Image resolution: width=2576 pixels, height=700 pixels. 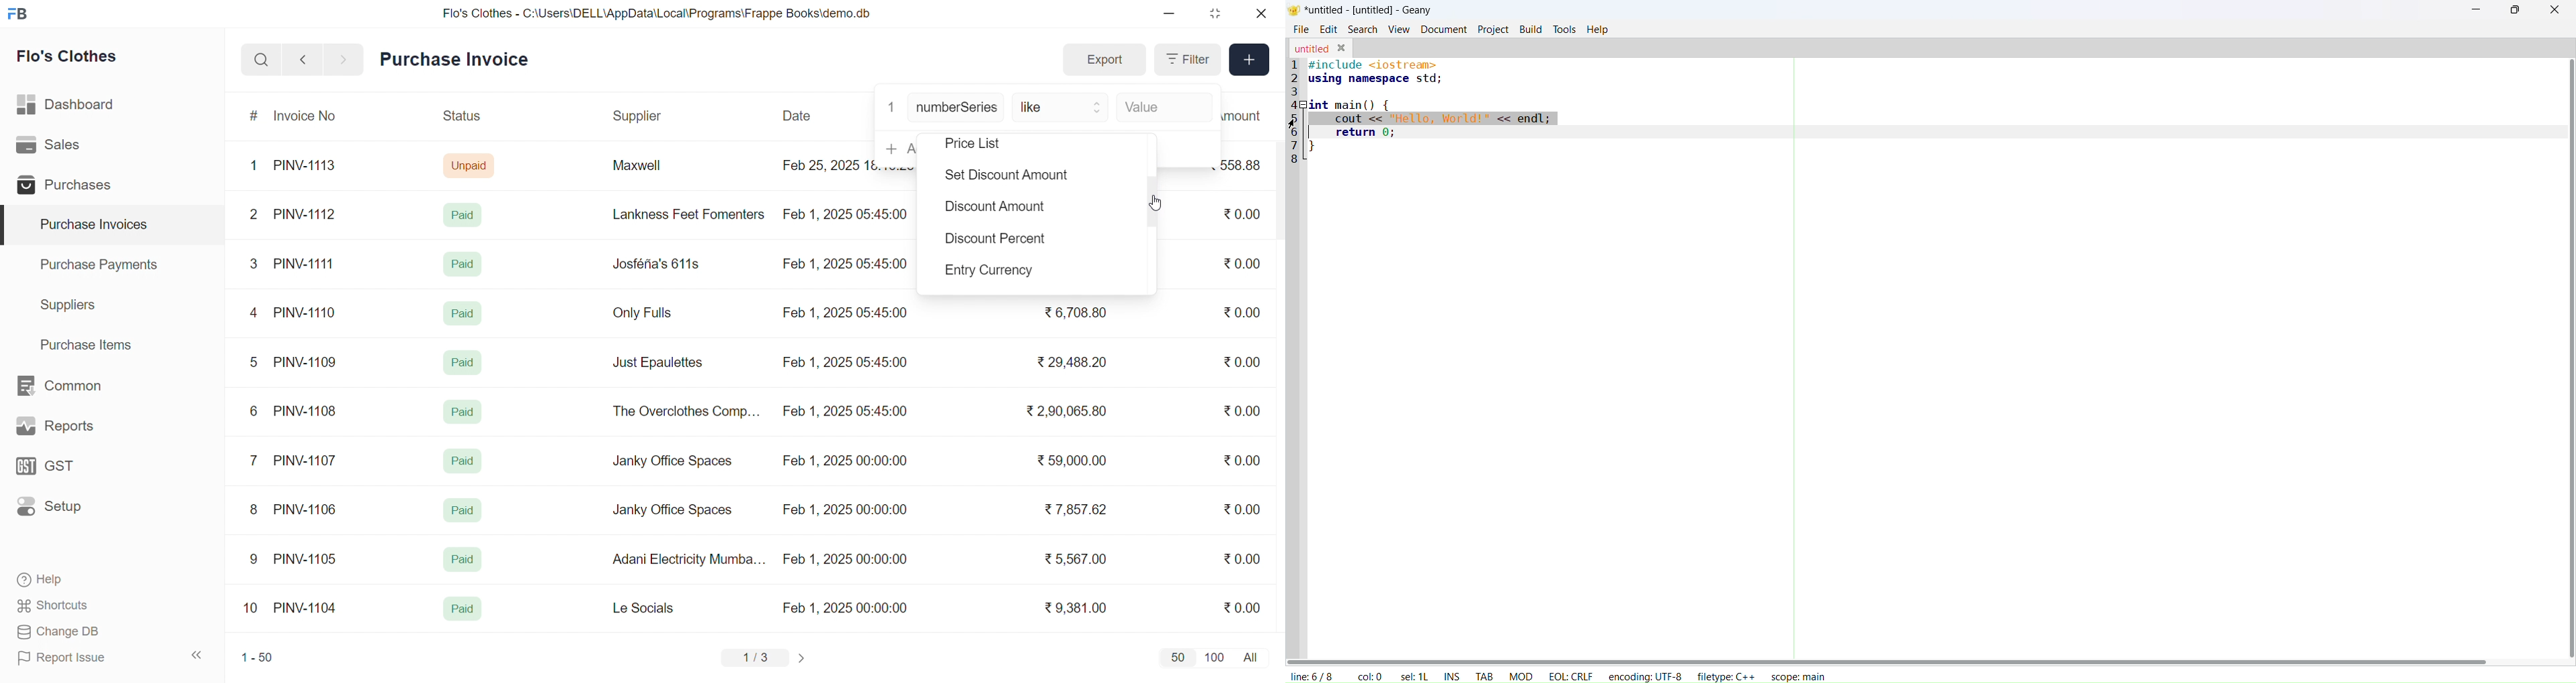 What do you see at coordinates (1426, 118) in the screenshot?
I see `5      cout << "Hello, World!" << endl;` at bounding box center [1426, 118].